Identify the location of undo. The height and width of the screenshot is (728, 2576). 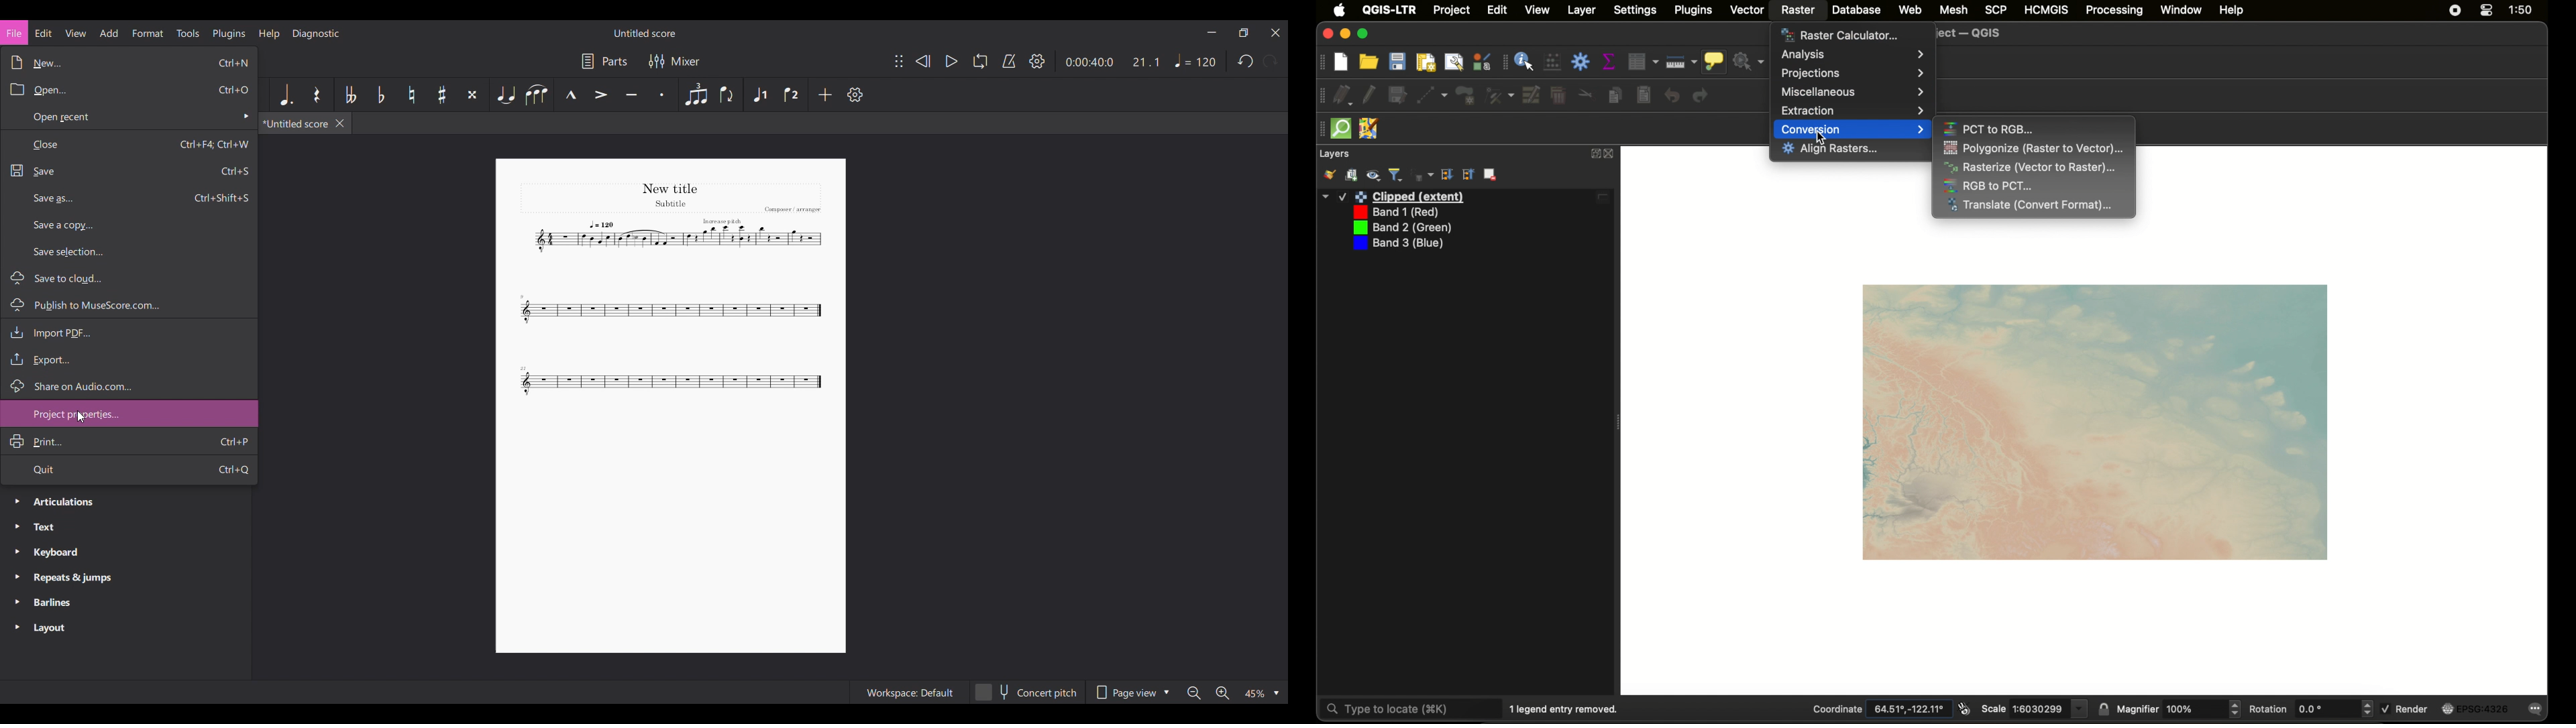
(1672, 95).